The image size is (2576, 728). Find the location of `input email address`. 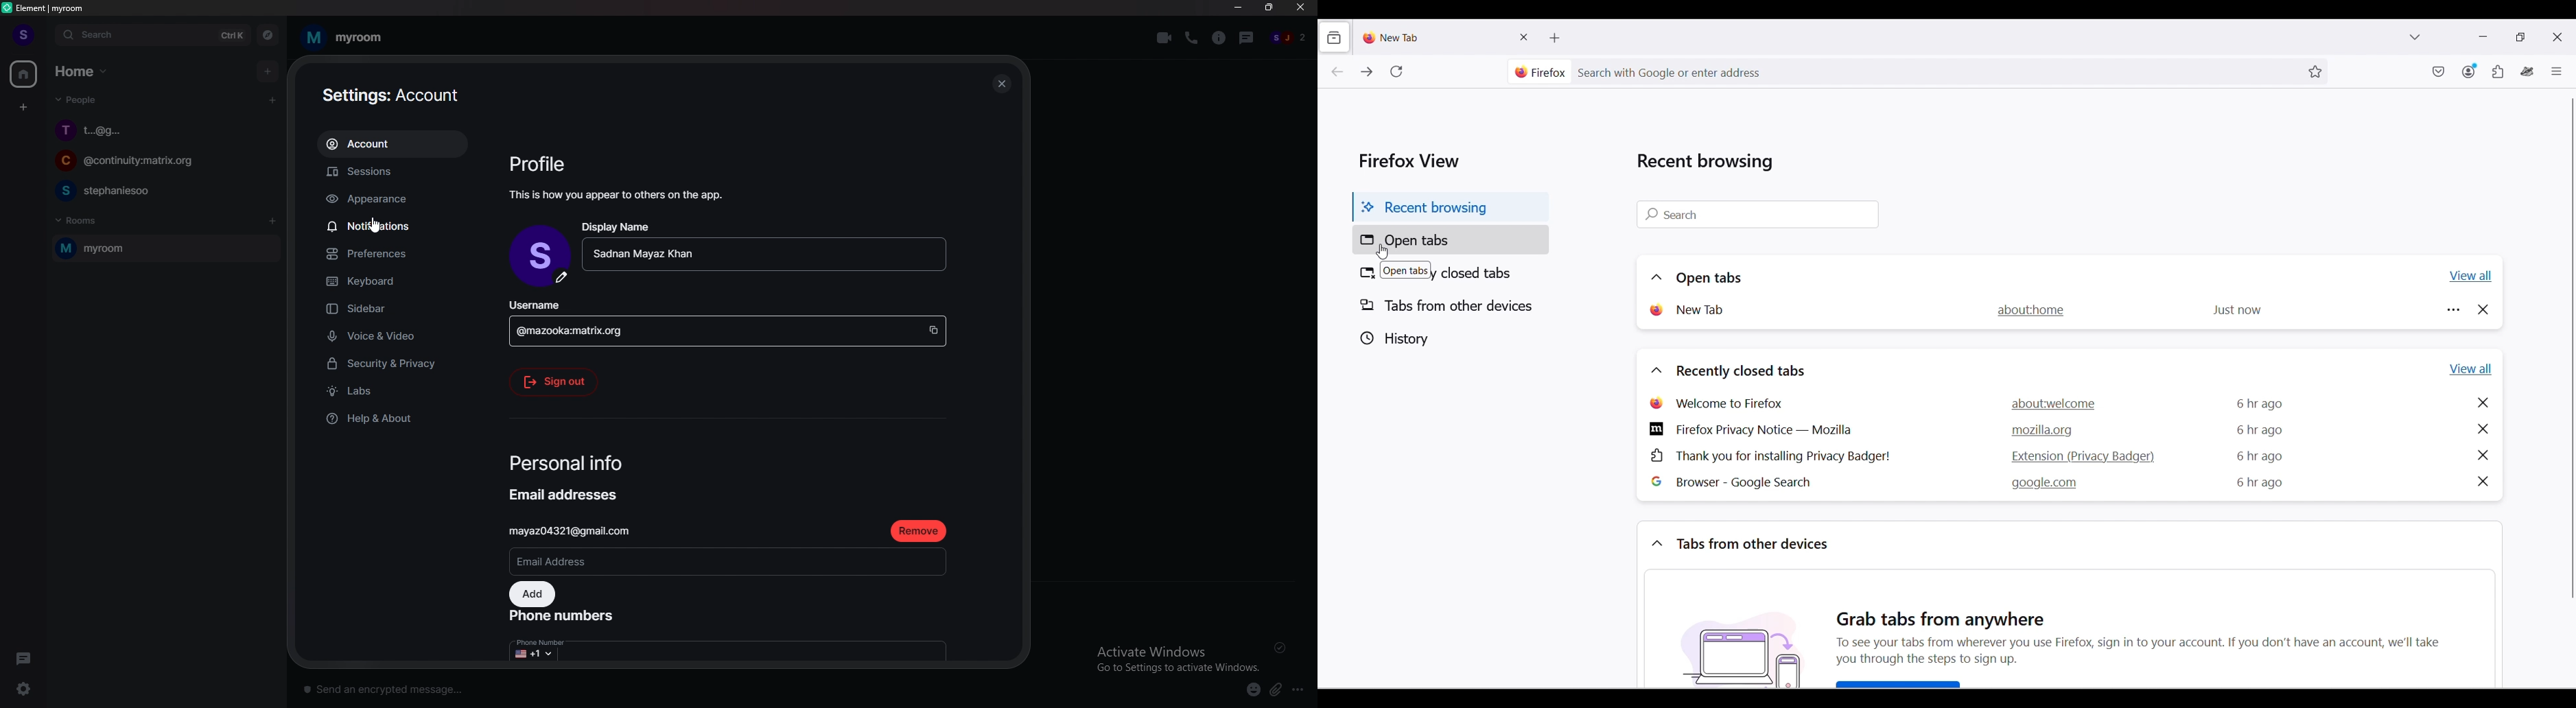

input email address is located at coordinates (730, 560).